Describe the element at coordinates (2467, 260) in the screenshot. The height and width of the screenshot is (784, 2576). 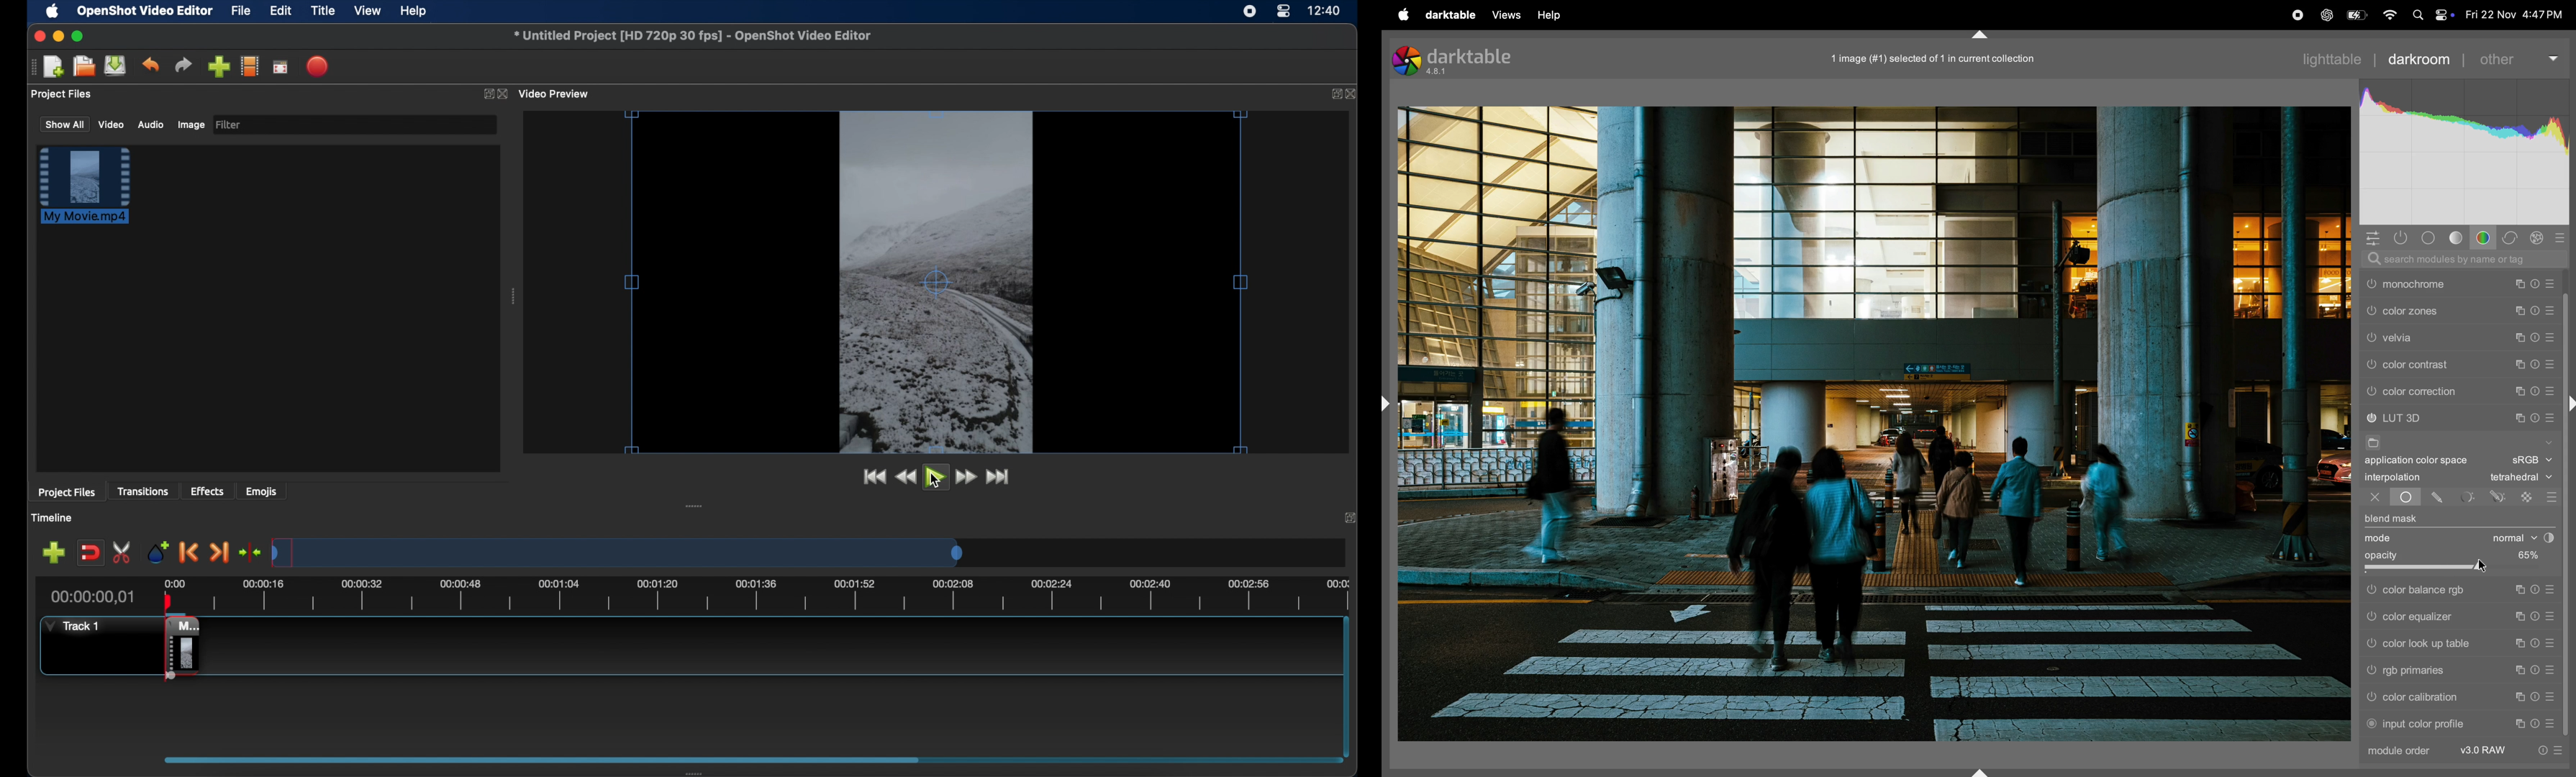
I see `search bar` at that location.